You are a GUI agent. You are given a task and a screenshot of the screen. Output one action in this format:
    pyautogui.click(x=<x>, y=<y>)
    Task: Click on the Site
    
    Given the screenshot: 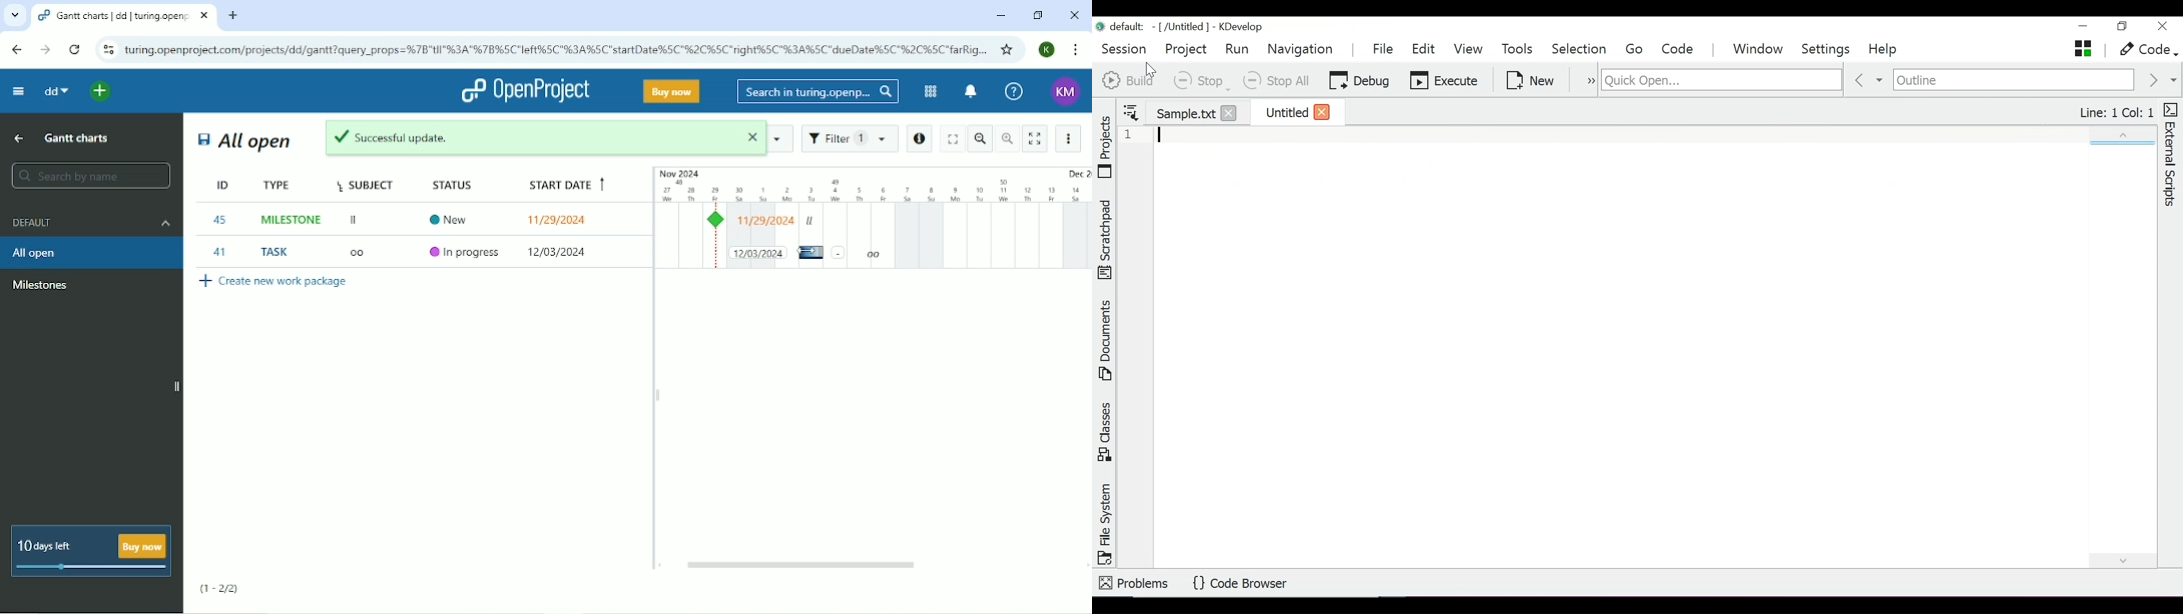 What is the action you would take?
    pyautogui.click(x=557, y=49)
    